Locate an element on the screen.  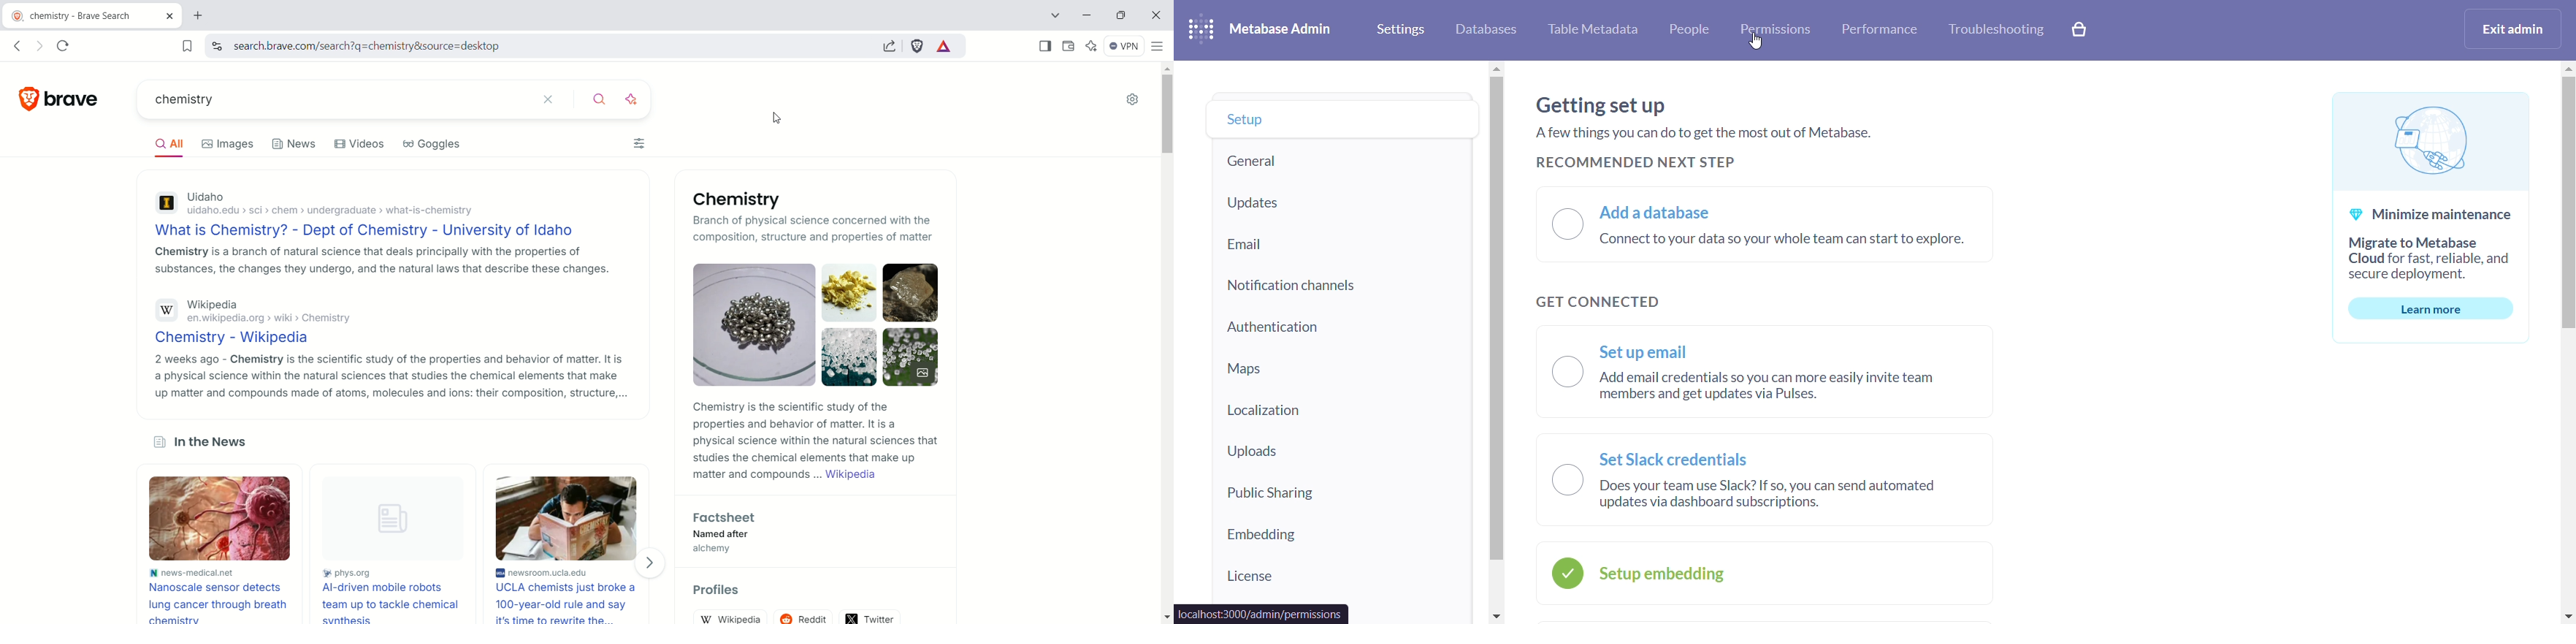
alchemy is located at coordinates (714, 550).